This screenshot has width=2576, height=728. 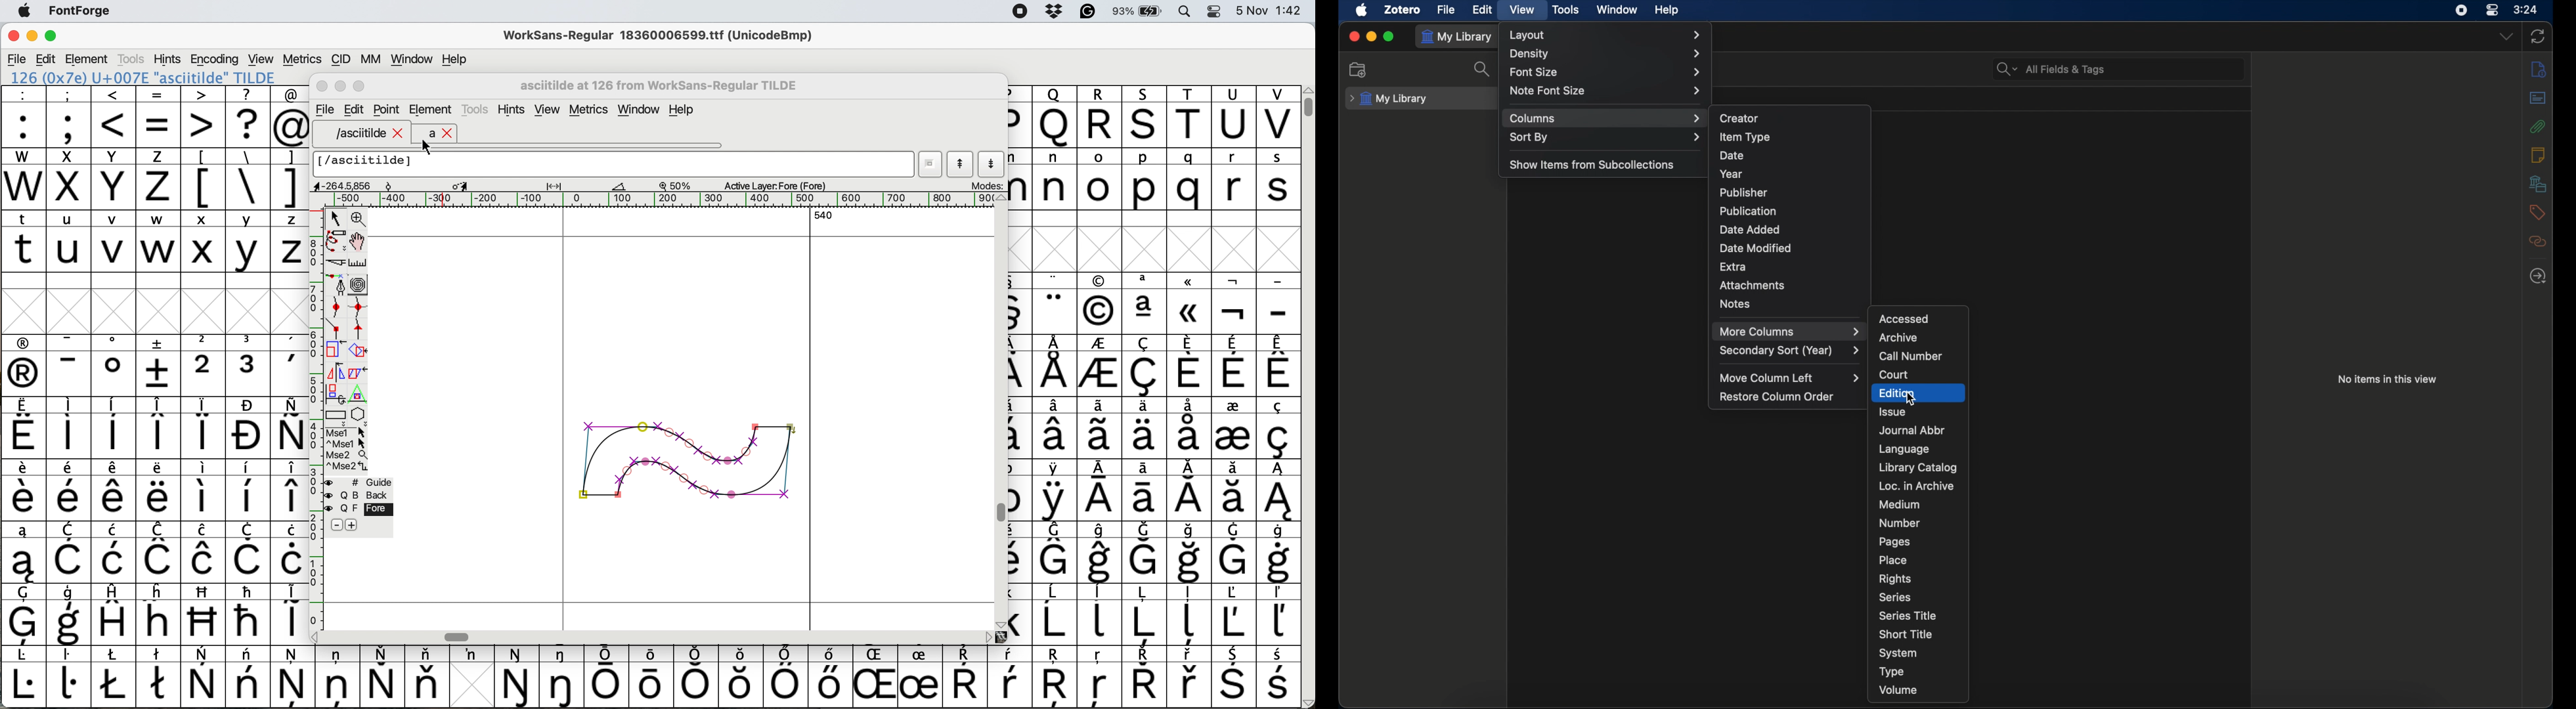 What do you see at coordinates (2539, 68) in the screenshot?
I see `info` at bounding box center [2539, 68].